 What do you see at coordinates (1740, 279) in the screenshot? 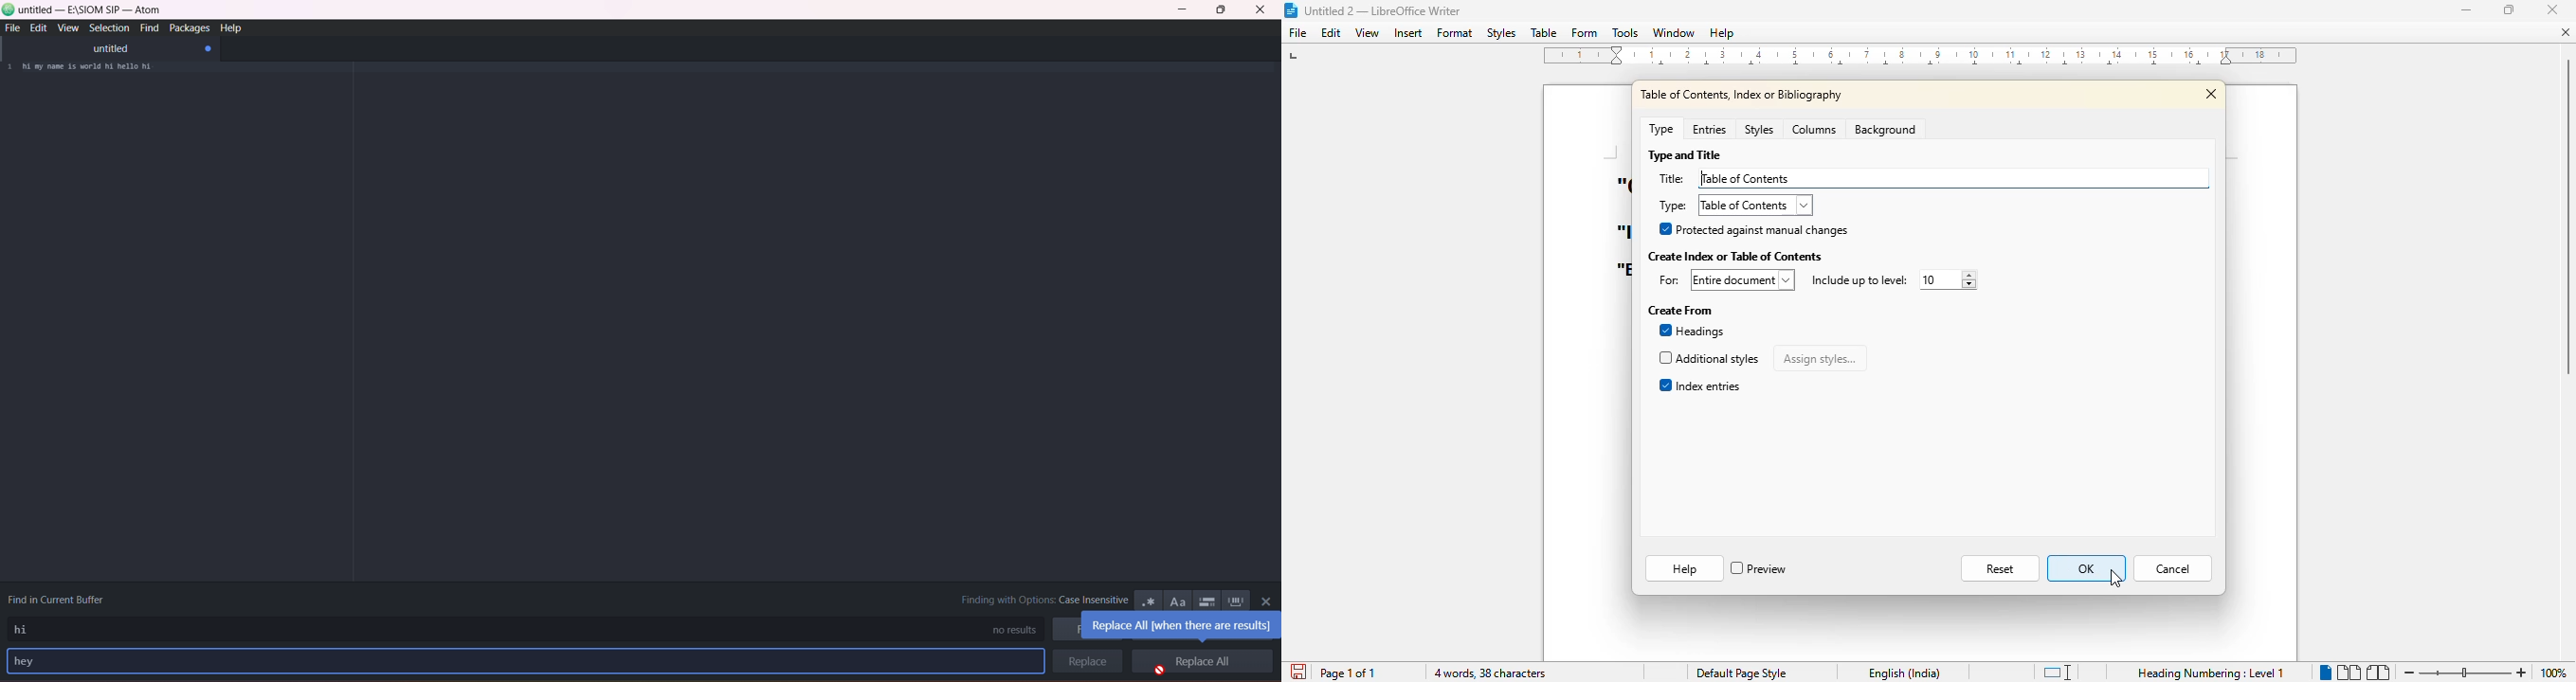
I see `Create index for options` at bounding box center [1740, 279].